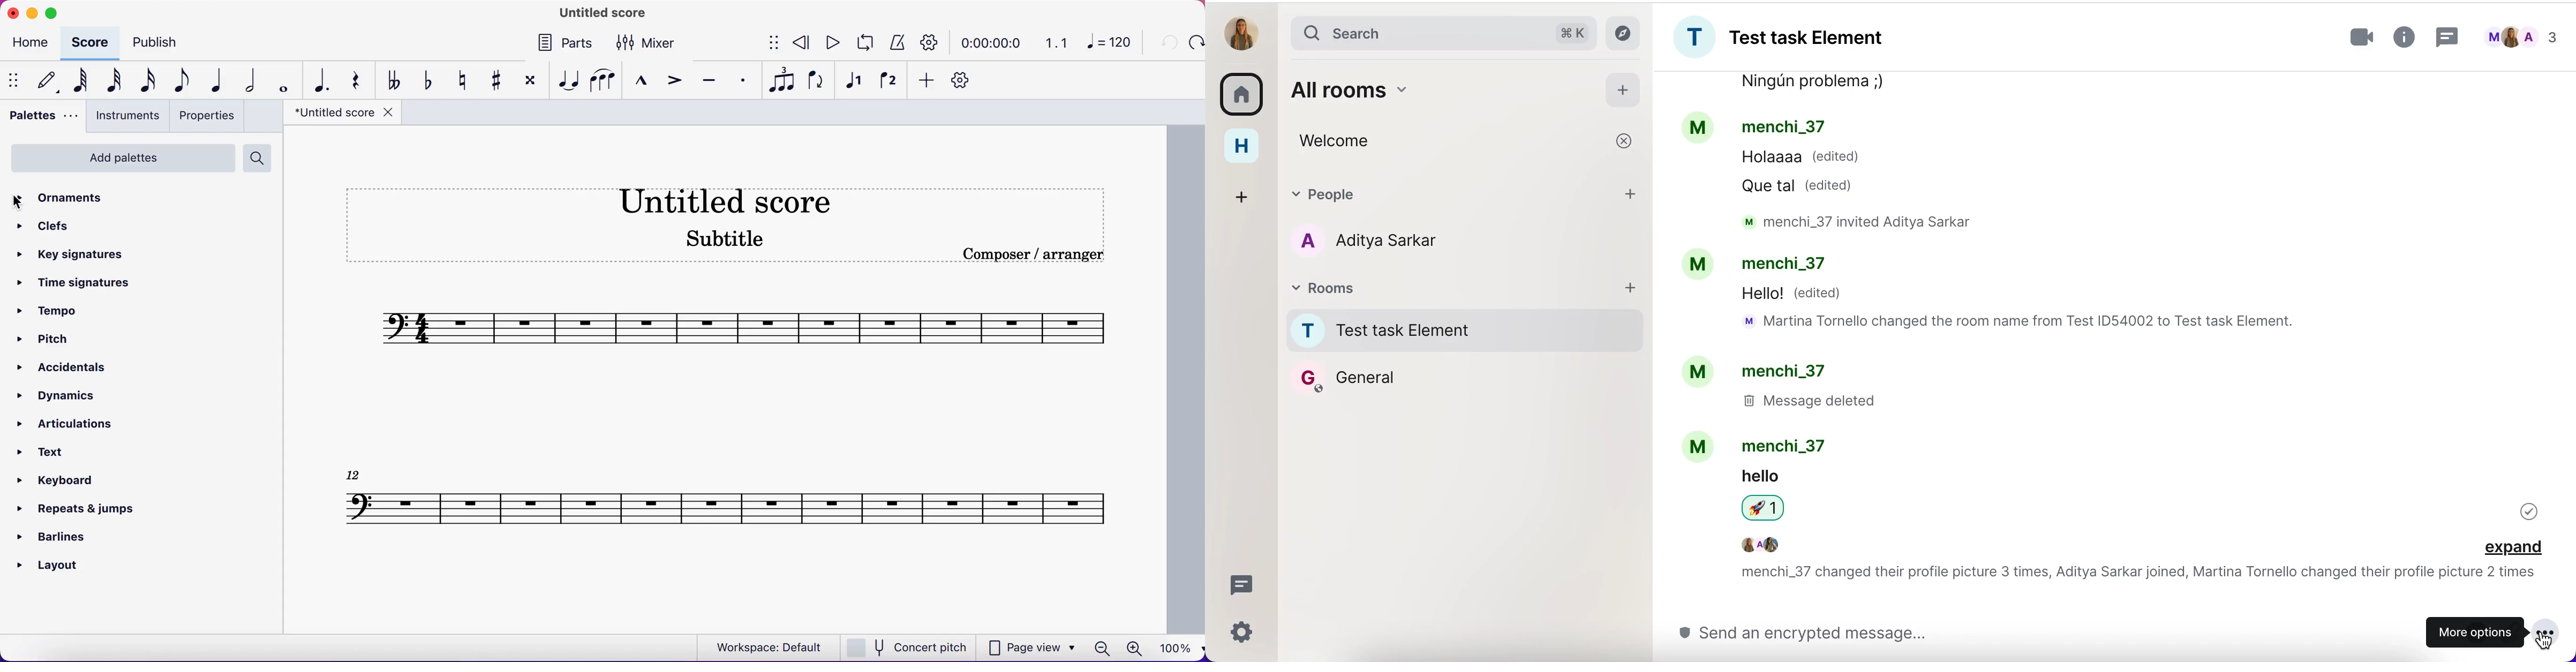  I want to click on voice 1, so click(856, 82).